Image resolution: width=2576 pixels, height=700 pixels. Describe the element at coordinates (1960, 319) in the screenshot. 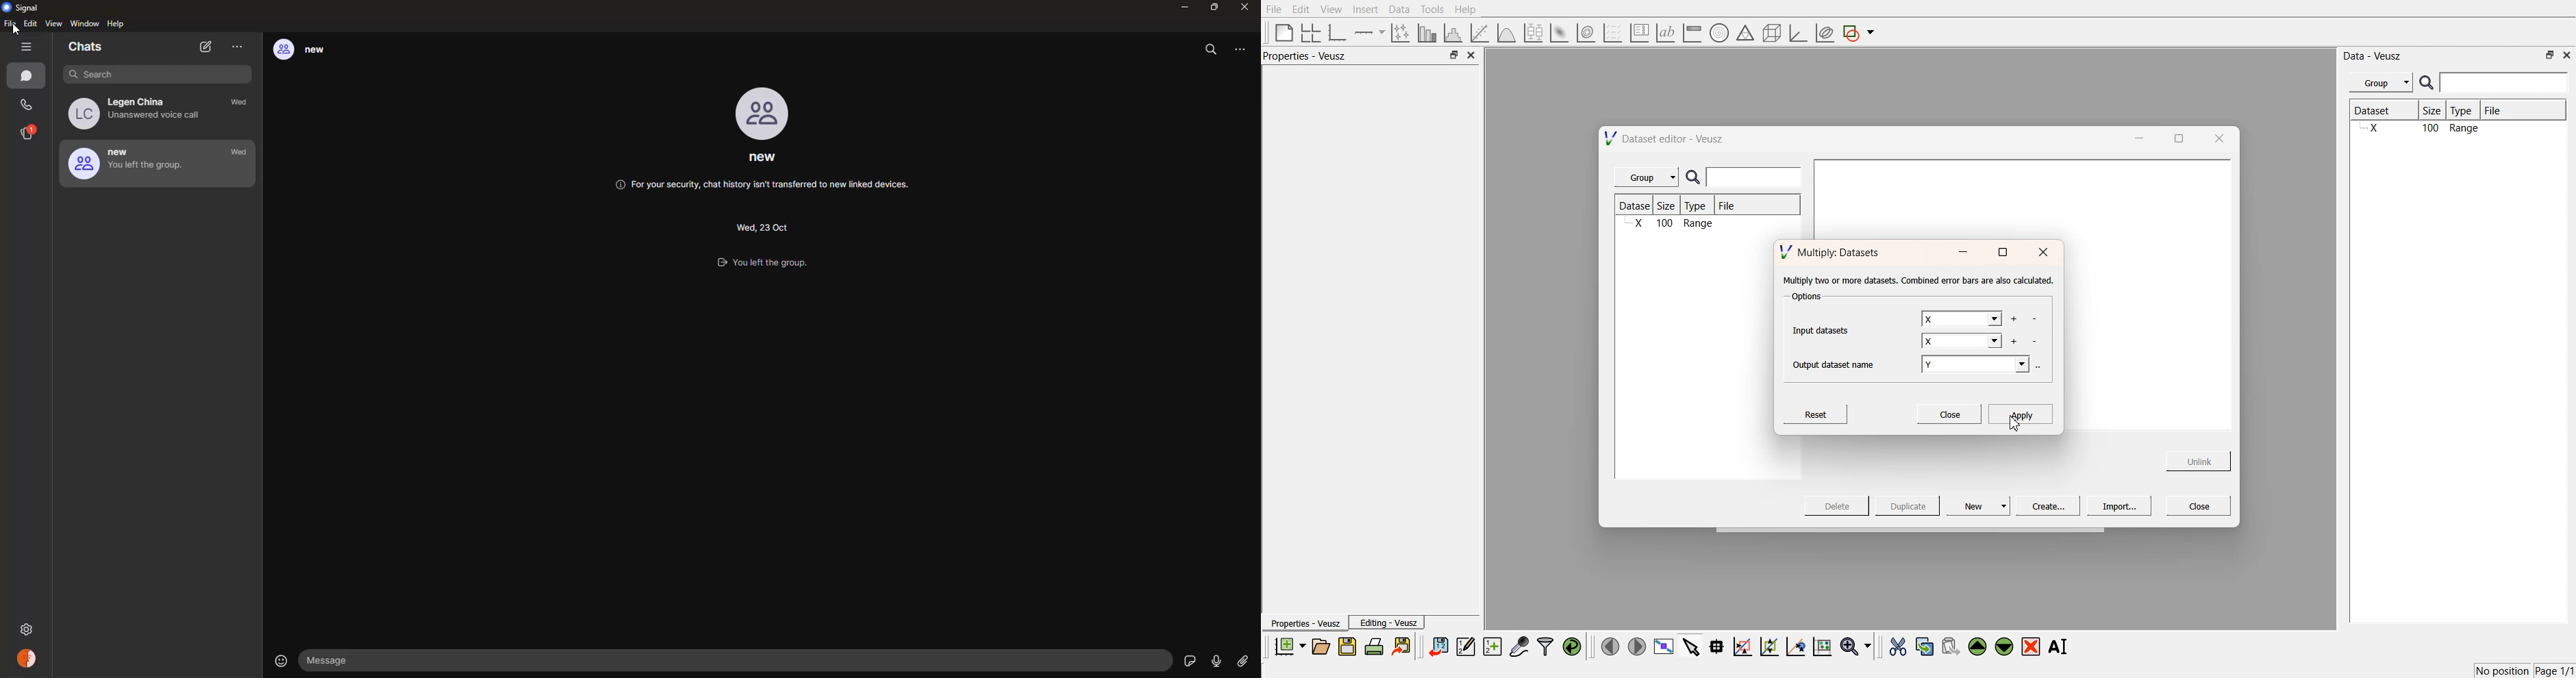

I see `X` at that location.